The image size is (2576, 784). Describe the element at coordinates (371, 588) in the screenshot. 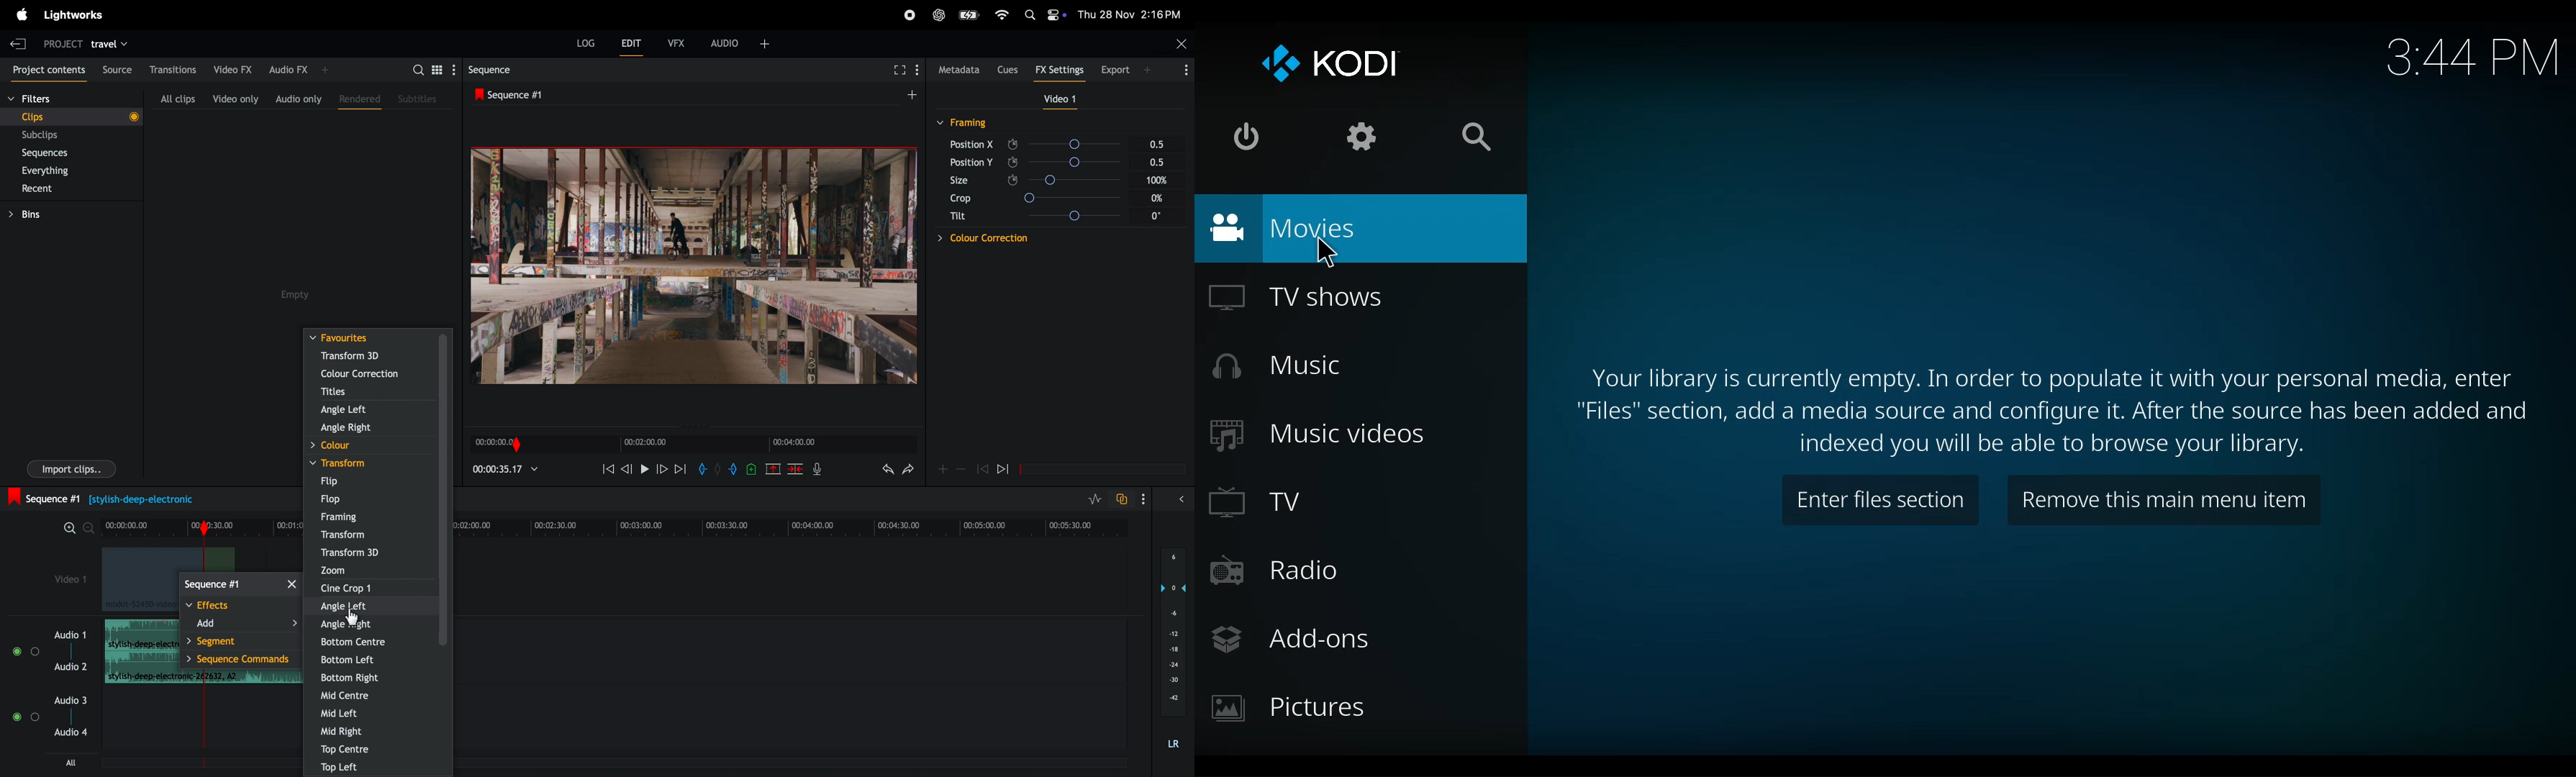

I see `cine crop` at that location.